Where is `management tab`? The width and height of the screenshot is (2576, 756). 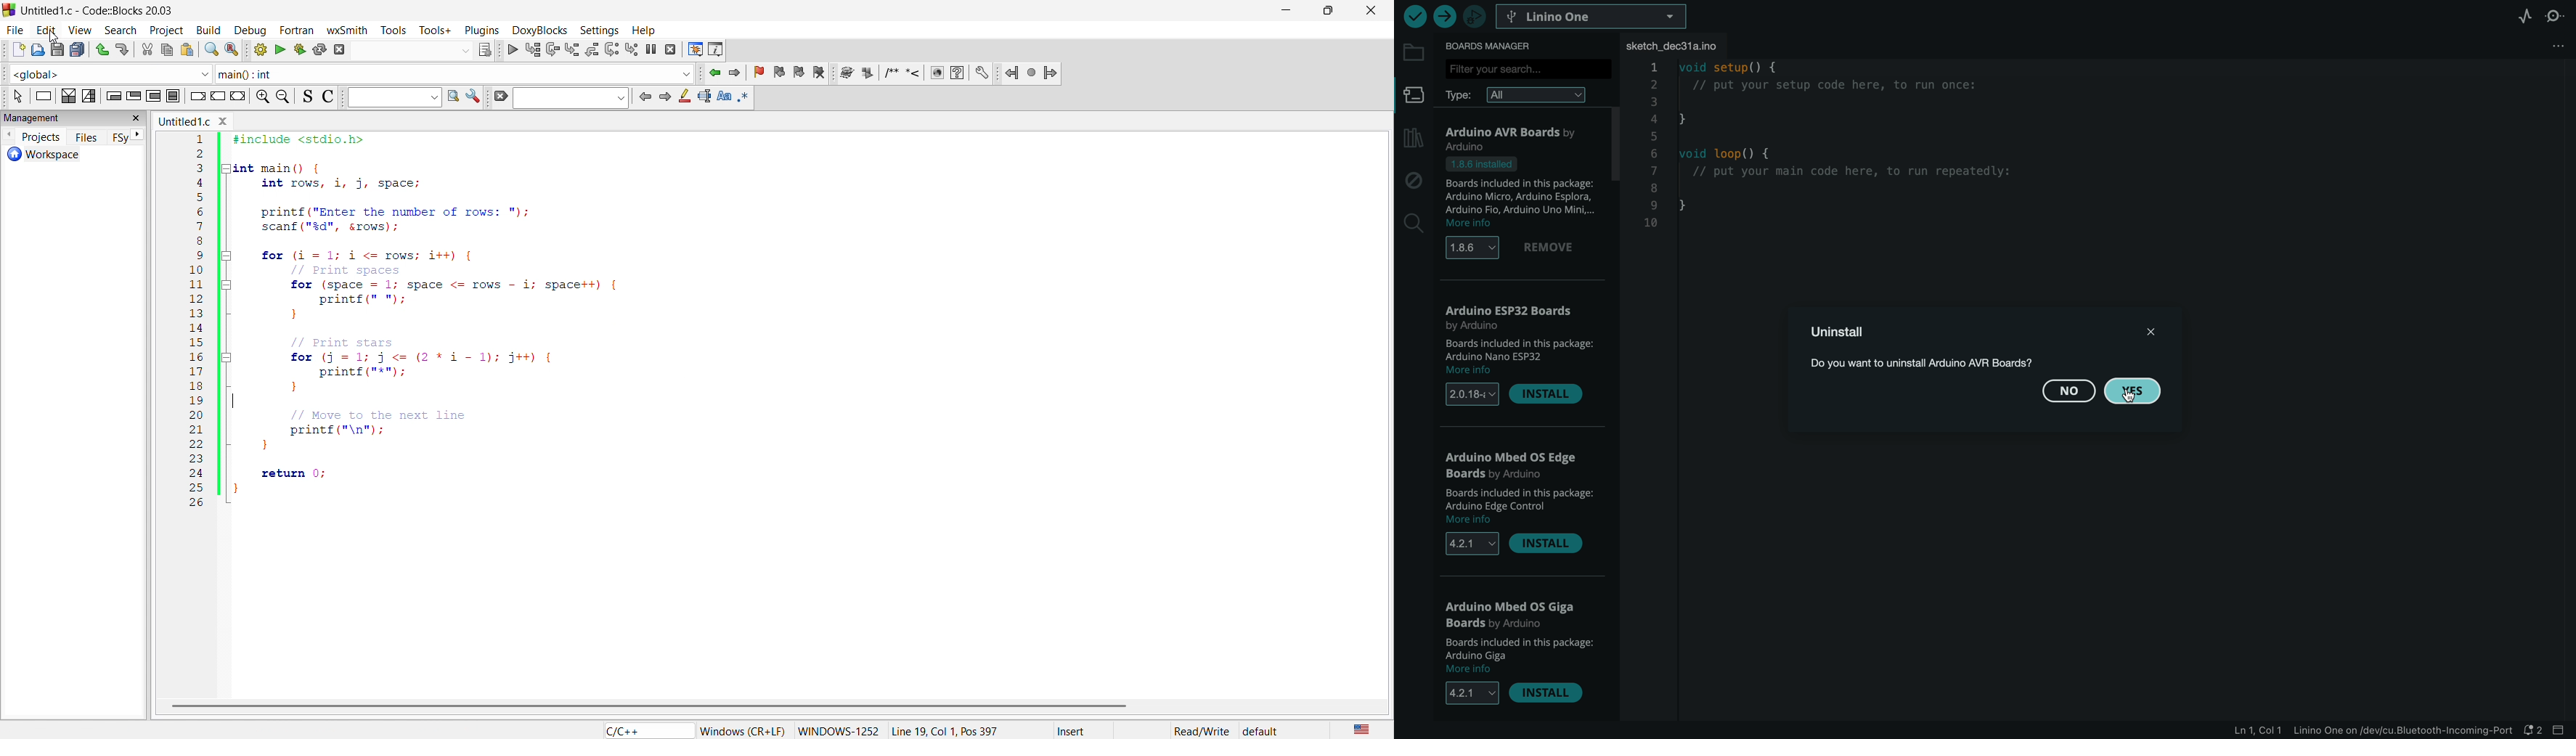
management tab is located at coordinates (76, 120).